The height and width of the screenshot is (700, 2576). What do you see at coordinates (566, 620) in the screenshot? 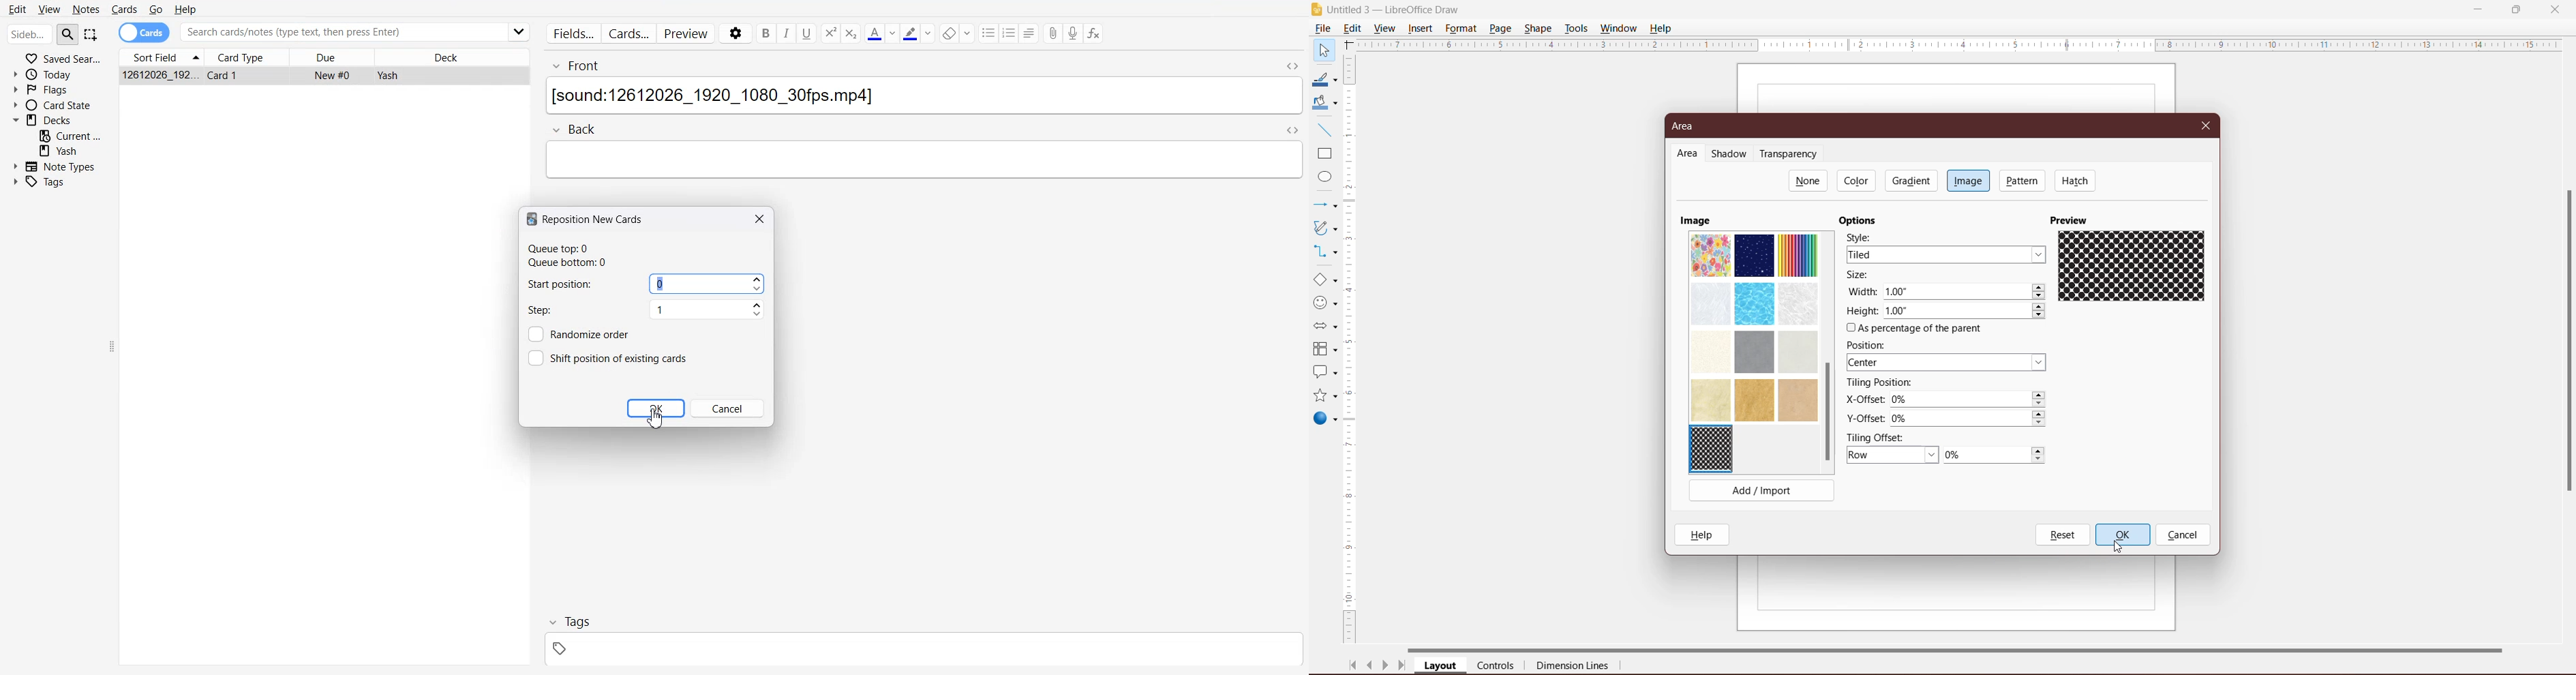
I see `Tag` at bounding box center [566, 620].